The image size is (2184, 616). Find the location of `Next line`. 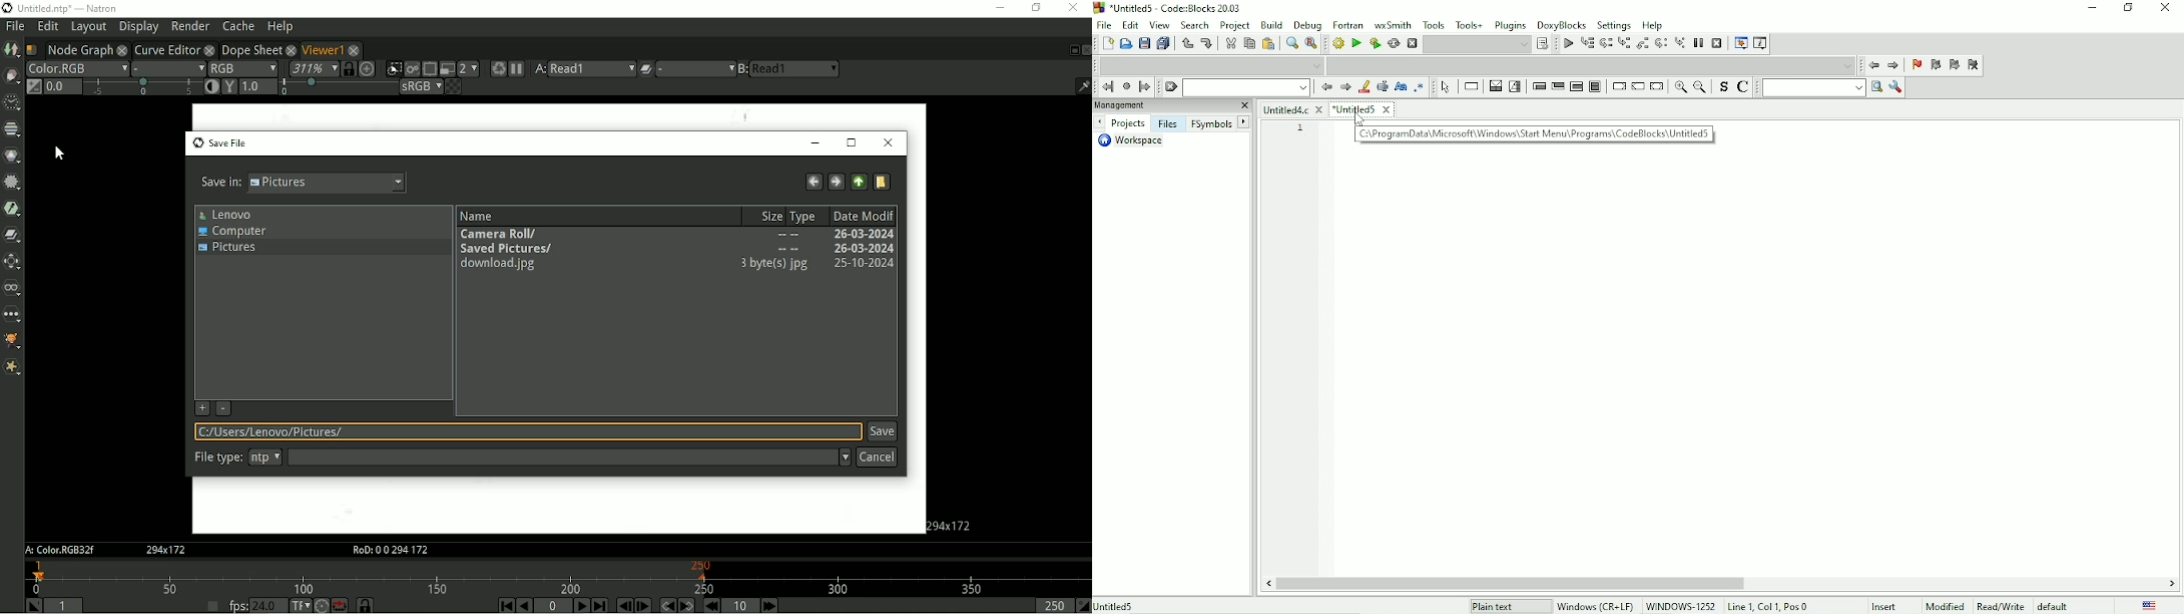

Next line is located at coordinates (1605, 44).